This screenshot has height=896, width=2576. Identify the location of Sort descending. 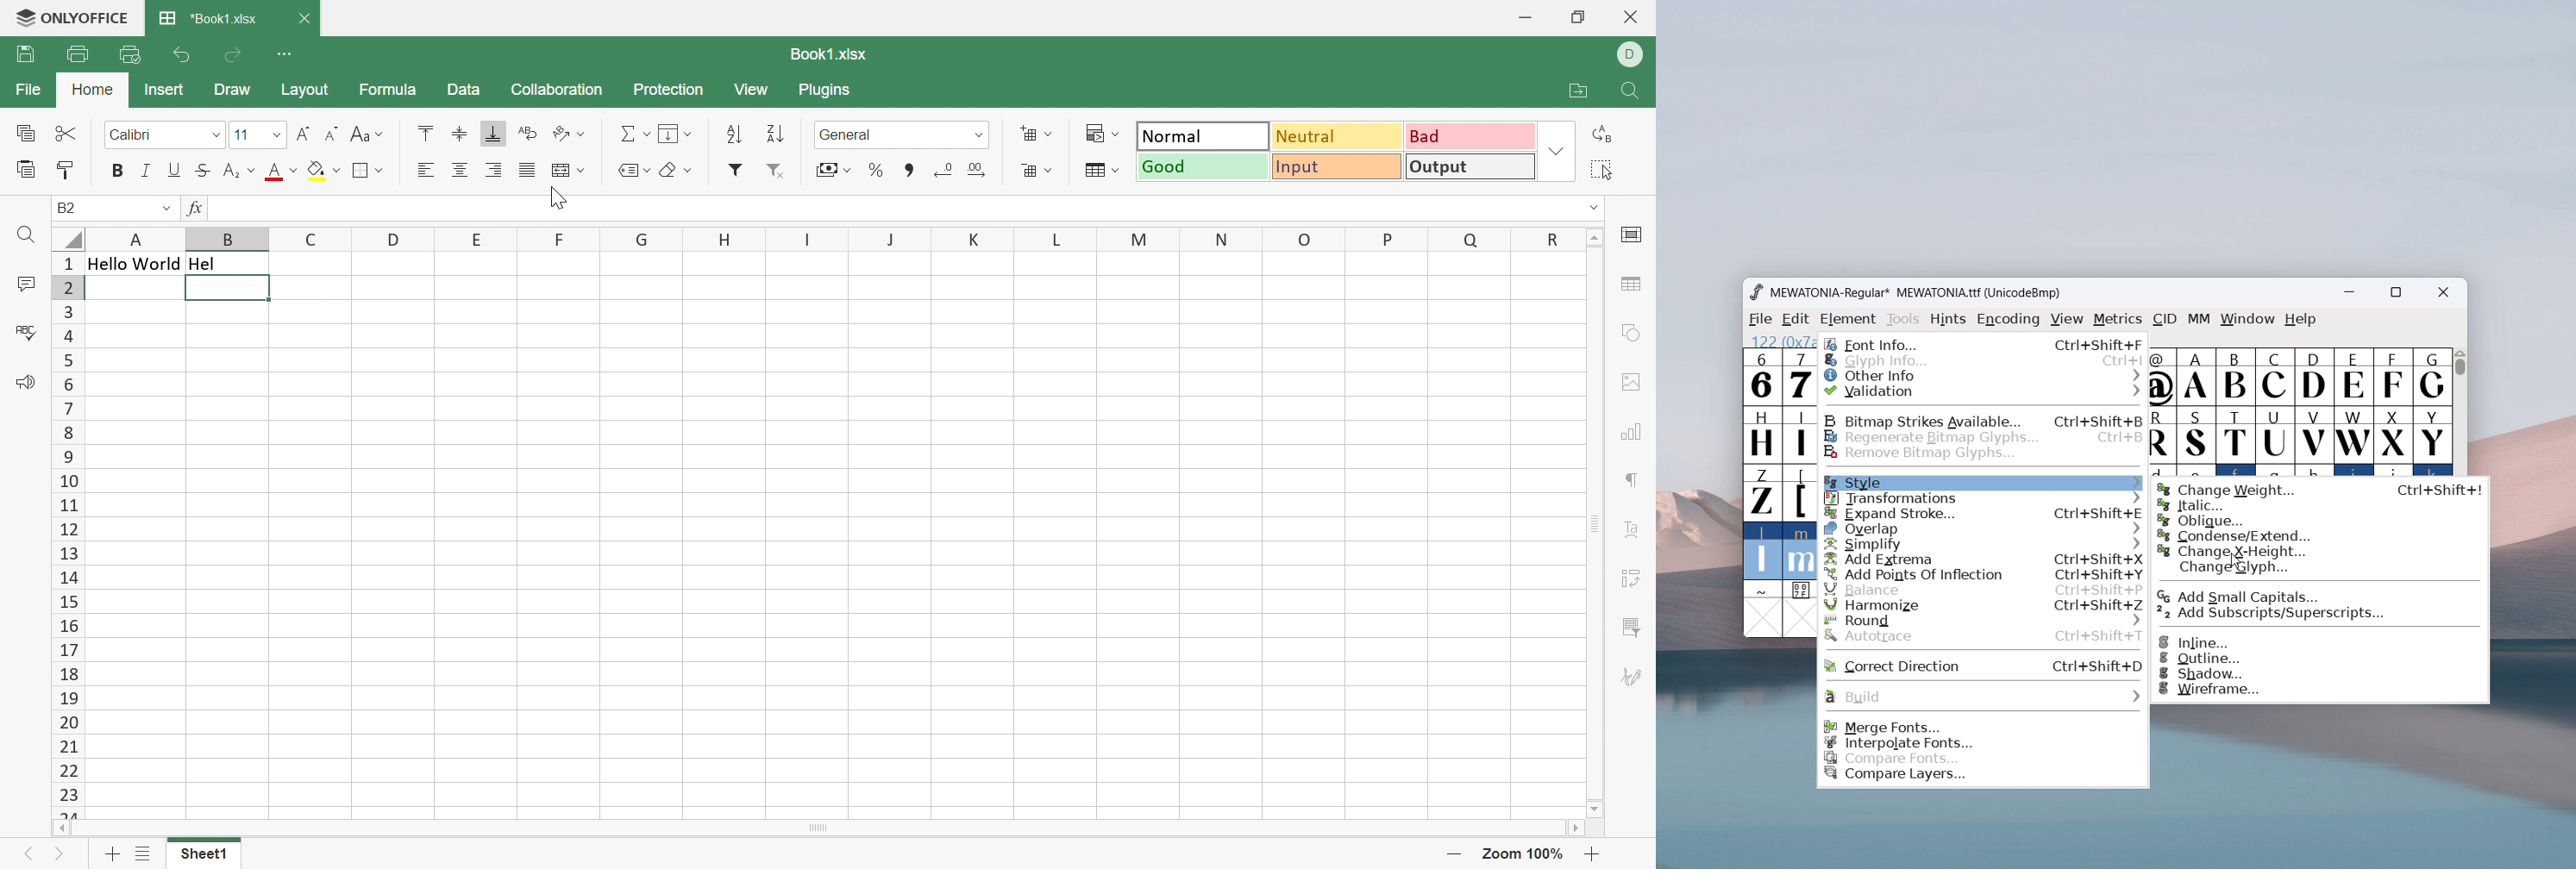
(775, 134).